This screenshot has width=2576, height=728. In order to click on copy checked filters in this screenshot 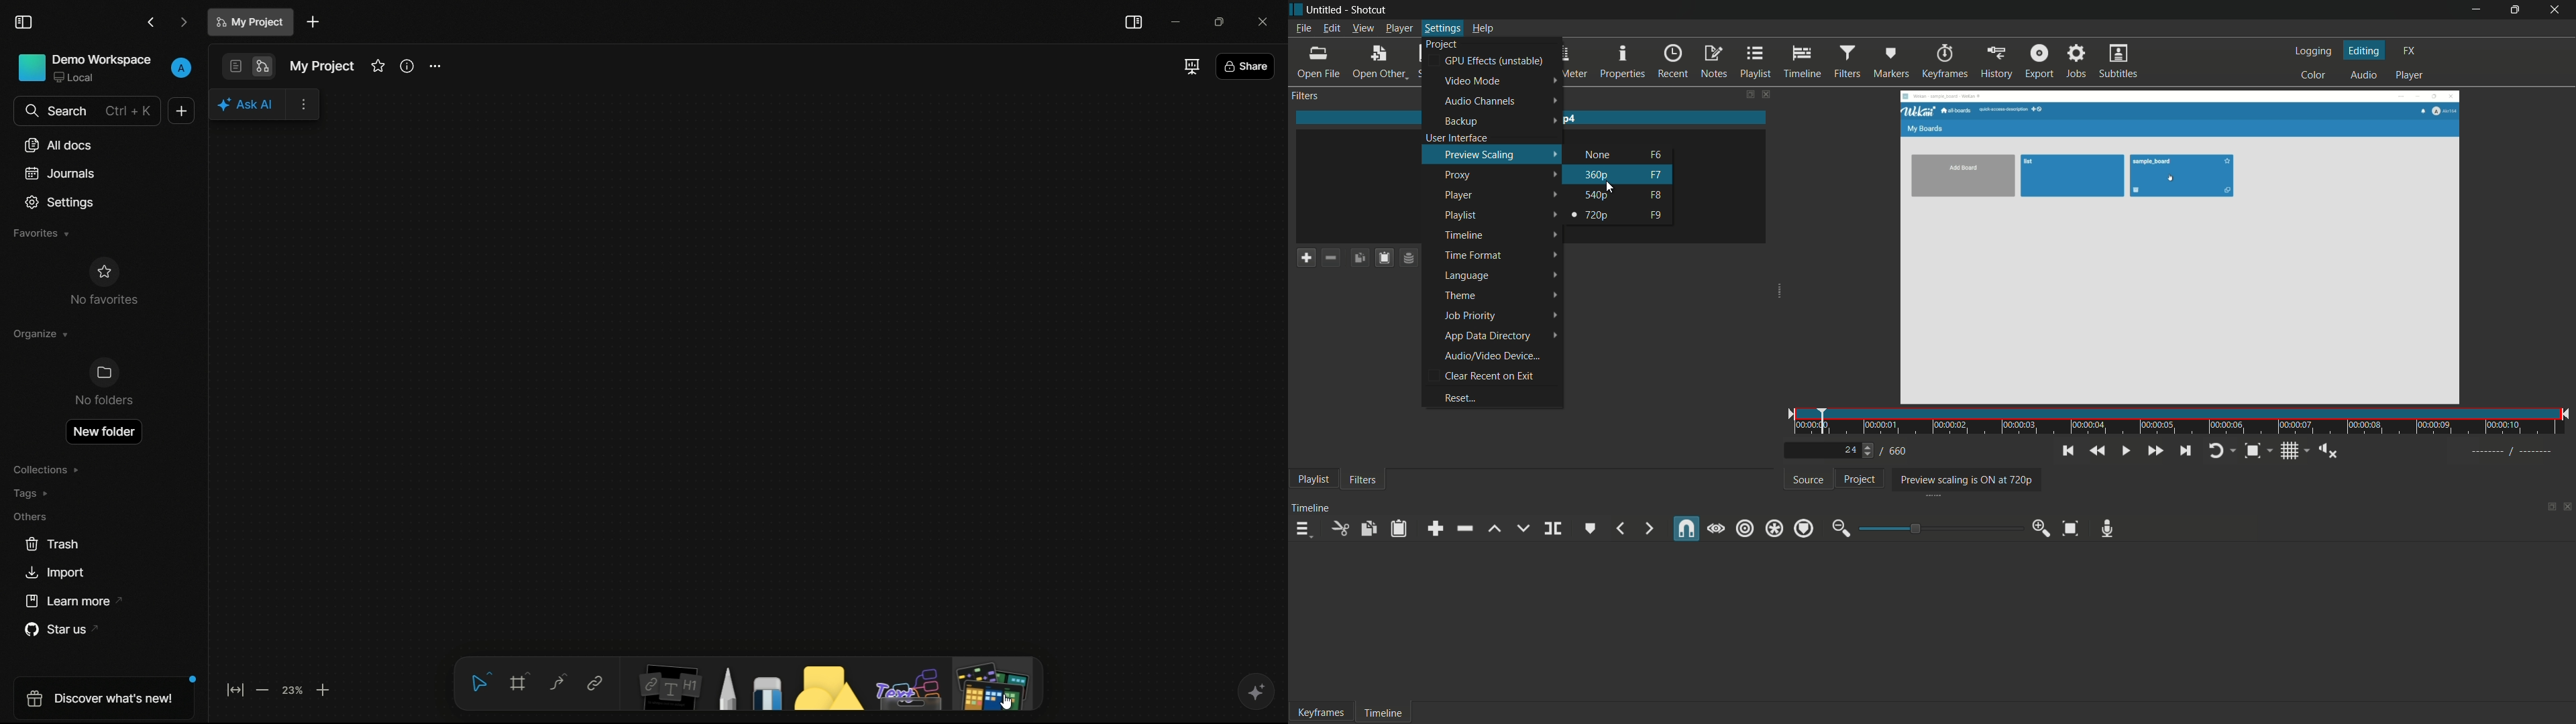, I will do `click(1357, 258)`.